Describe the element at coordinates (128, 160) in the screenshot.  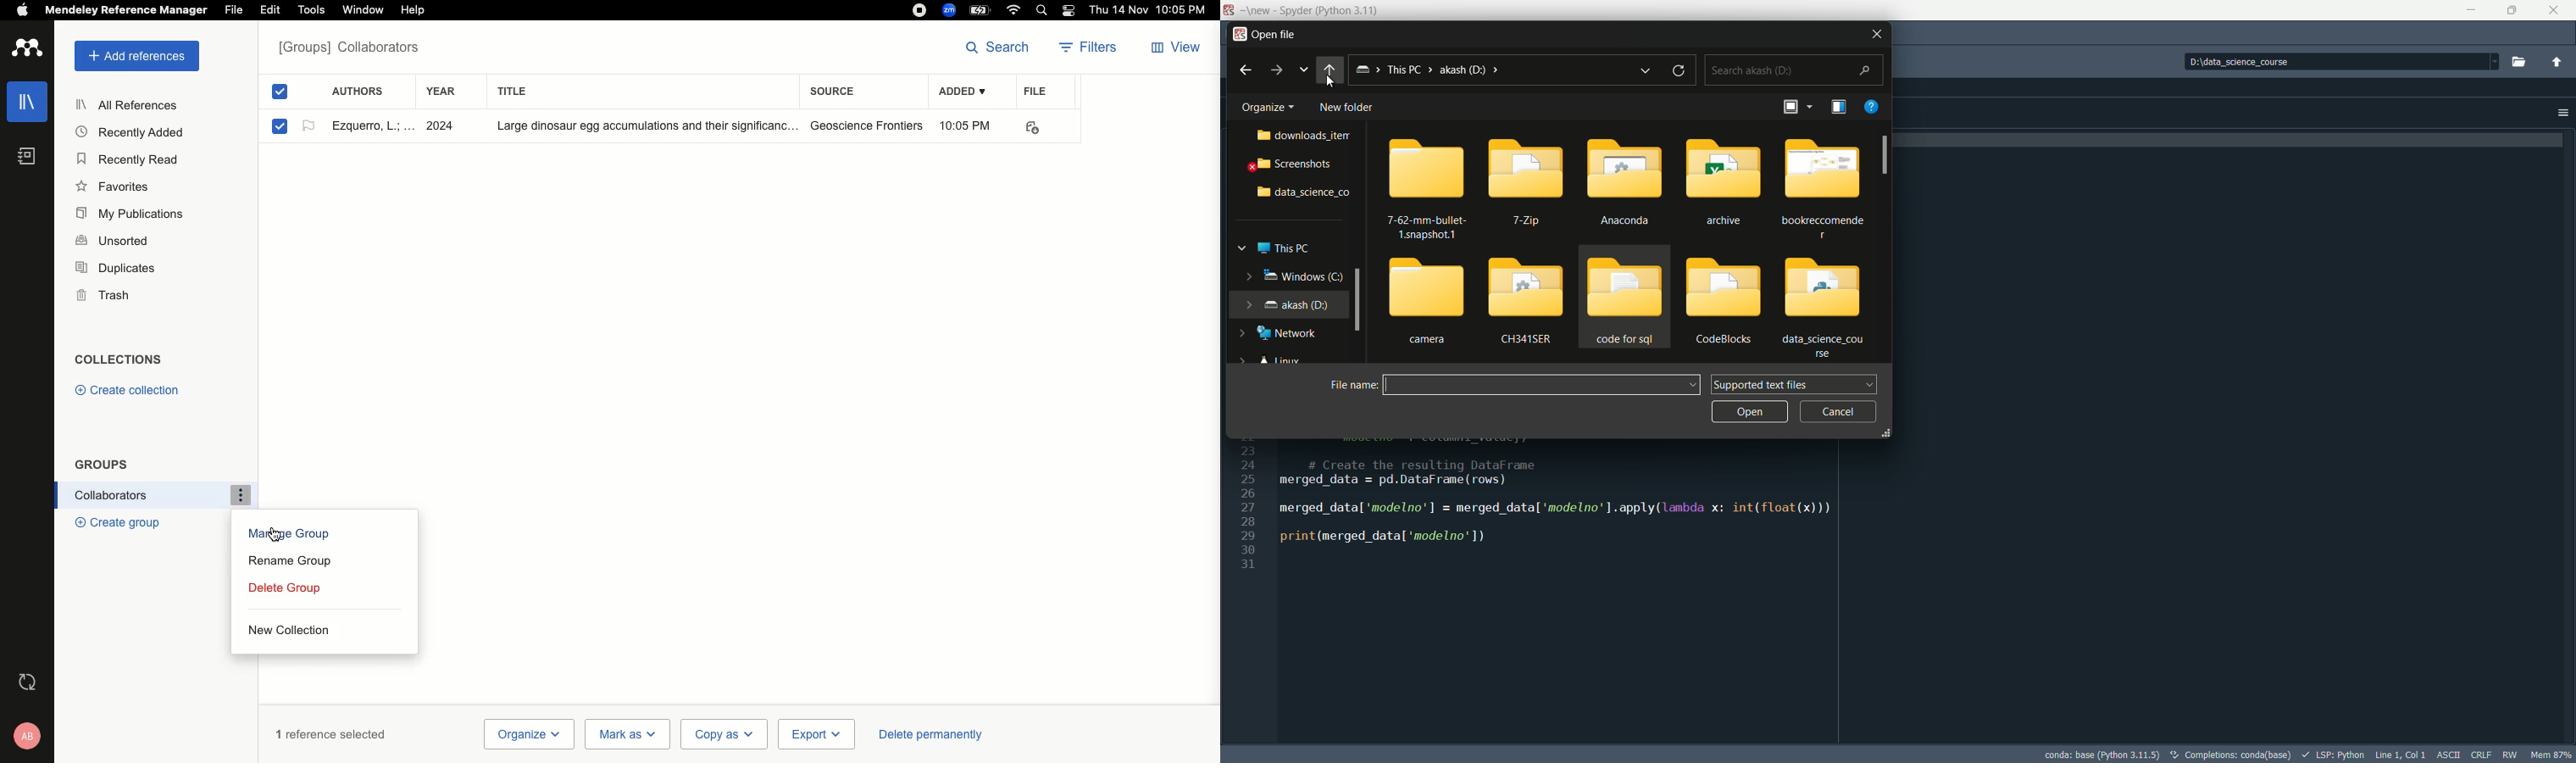
I see `Recently read` at that location.